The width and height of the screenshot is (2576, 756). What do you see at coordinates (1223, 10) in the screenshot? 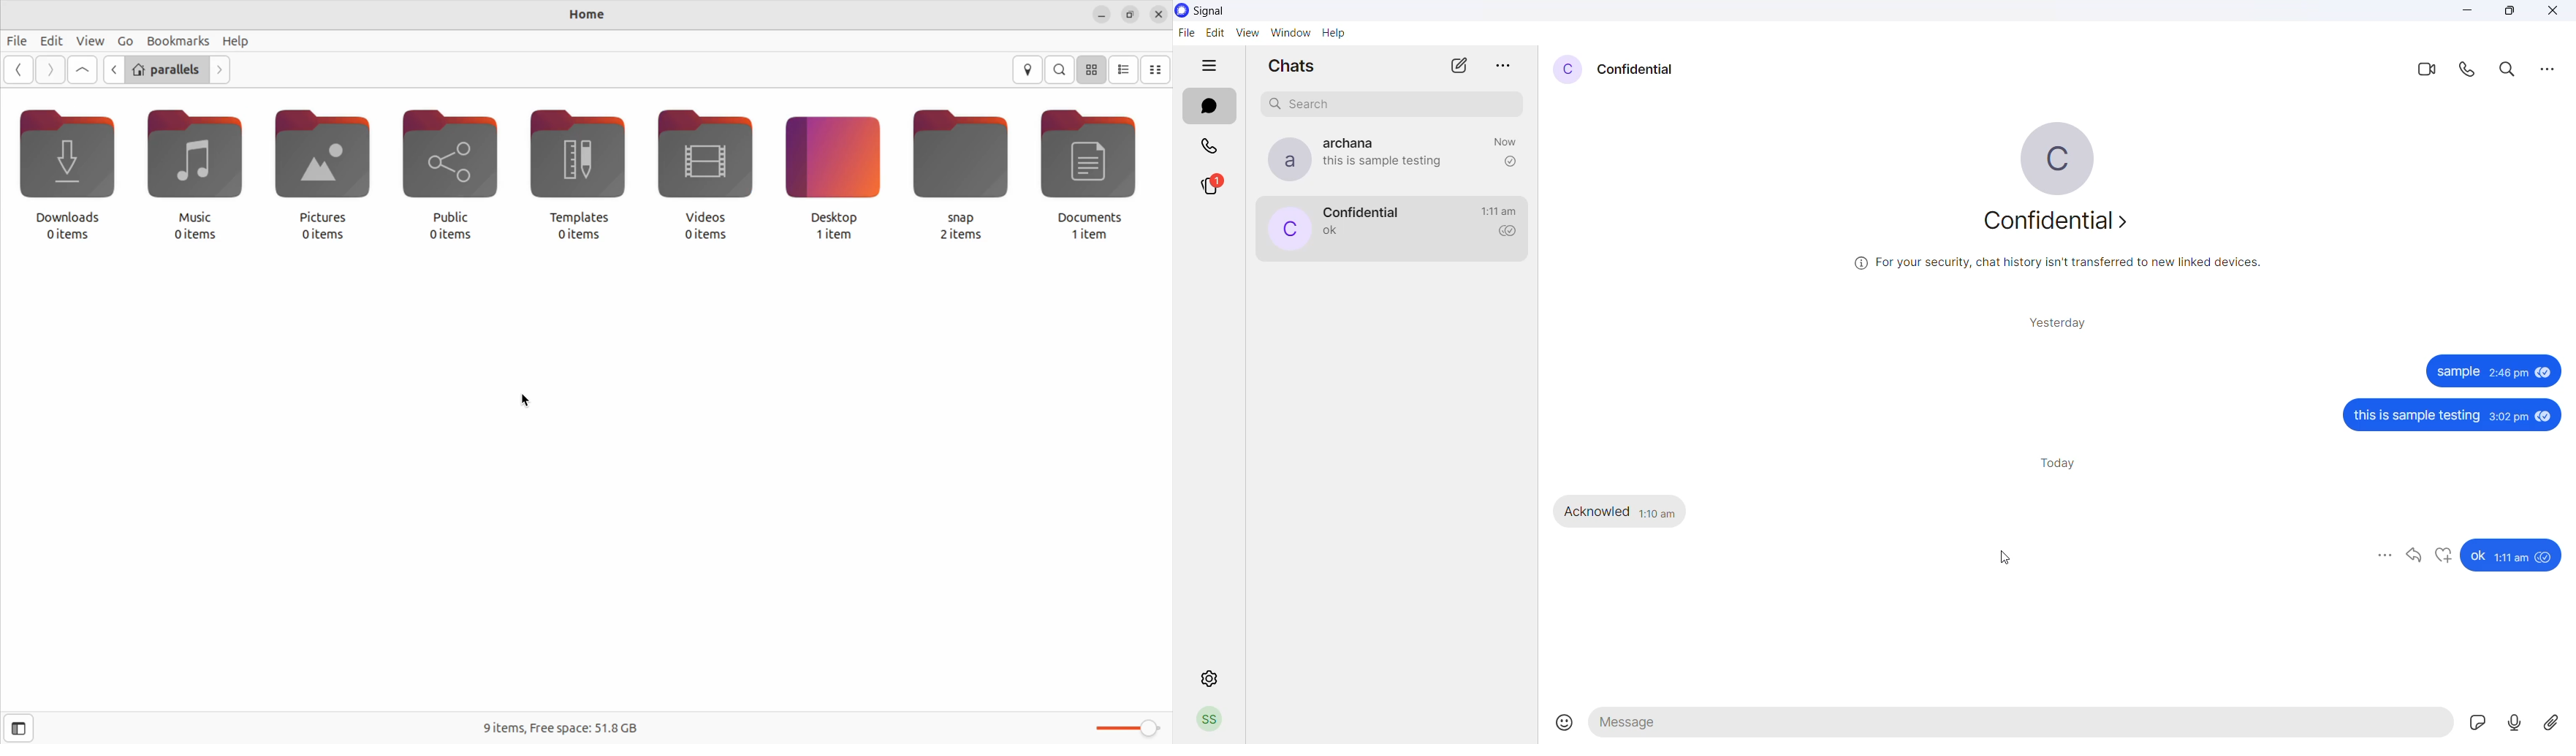
I see `application name and logo` at bounding box center [1223, 10].